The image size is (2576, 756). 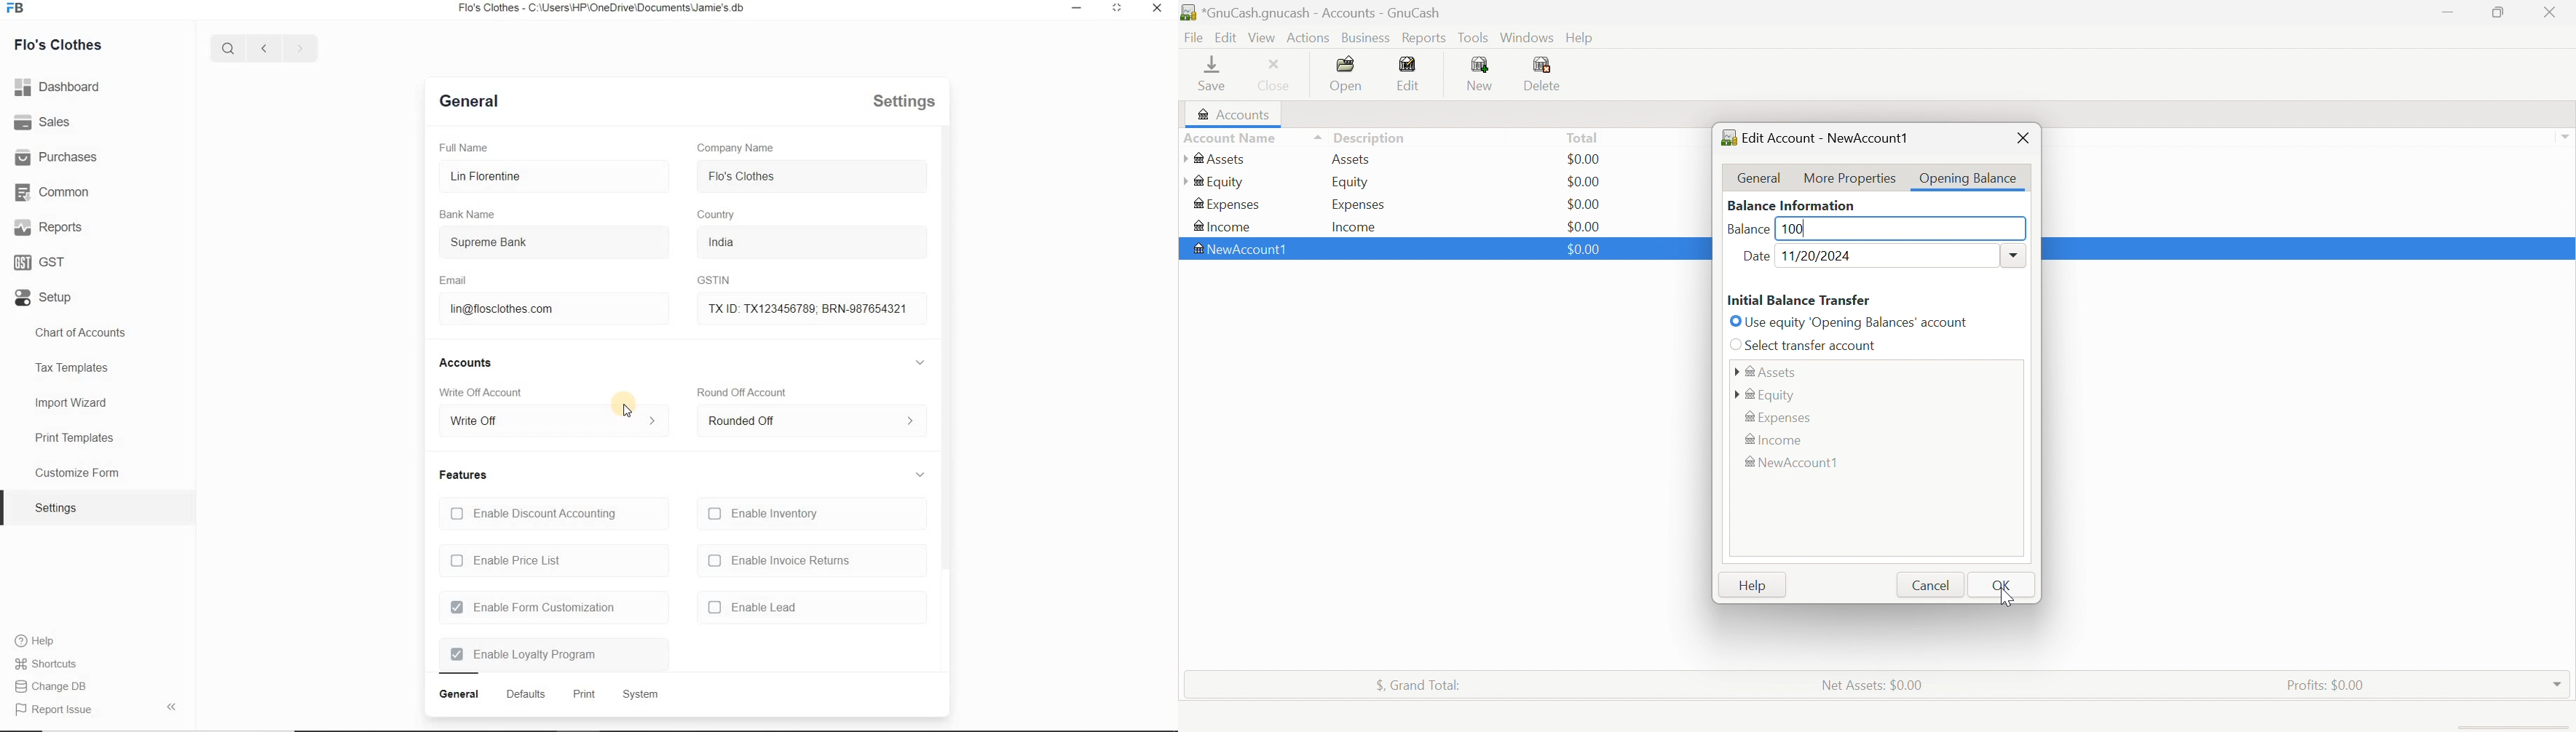 What do you see at coordinates (533, 608) in the screenshot?
I see `Enable Form Customization` at bounding box center [533, 608].